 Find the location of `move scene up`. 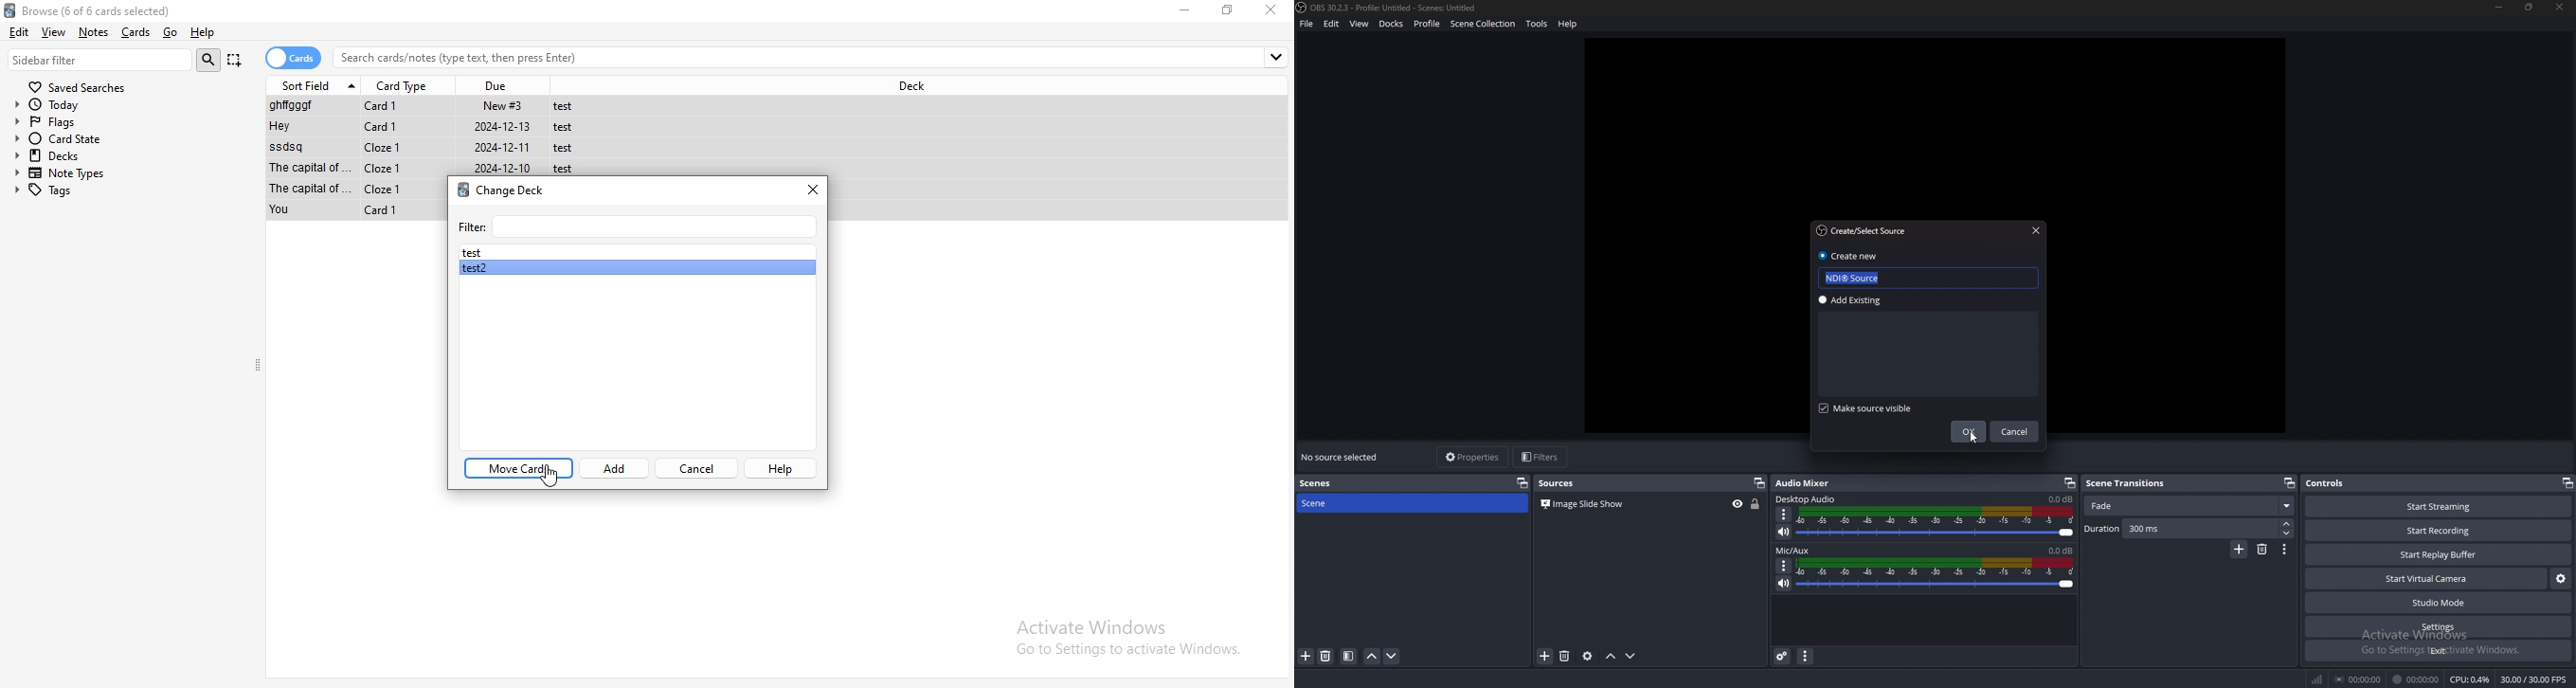

move scene up is located at coordinates (1371, 657).